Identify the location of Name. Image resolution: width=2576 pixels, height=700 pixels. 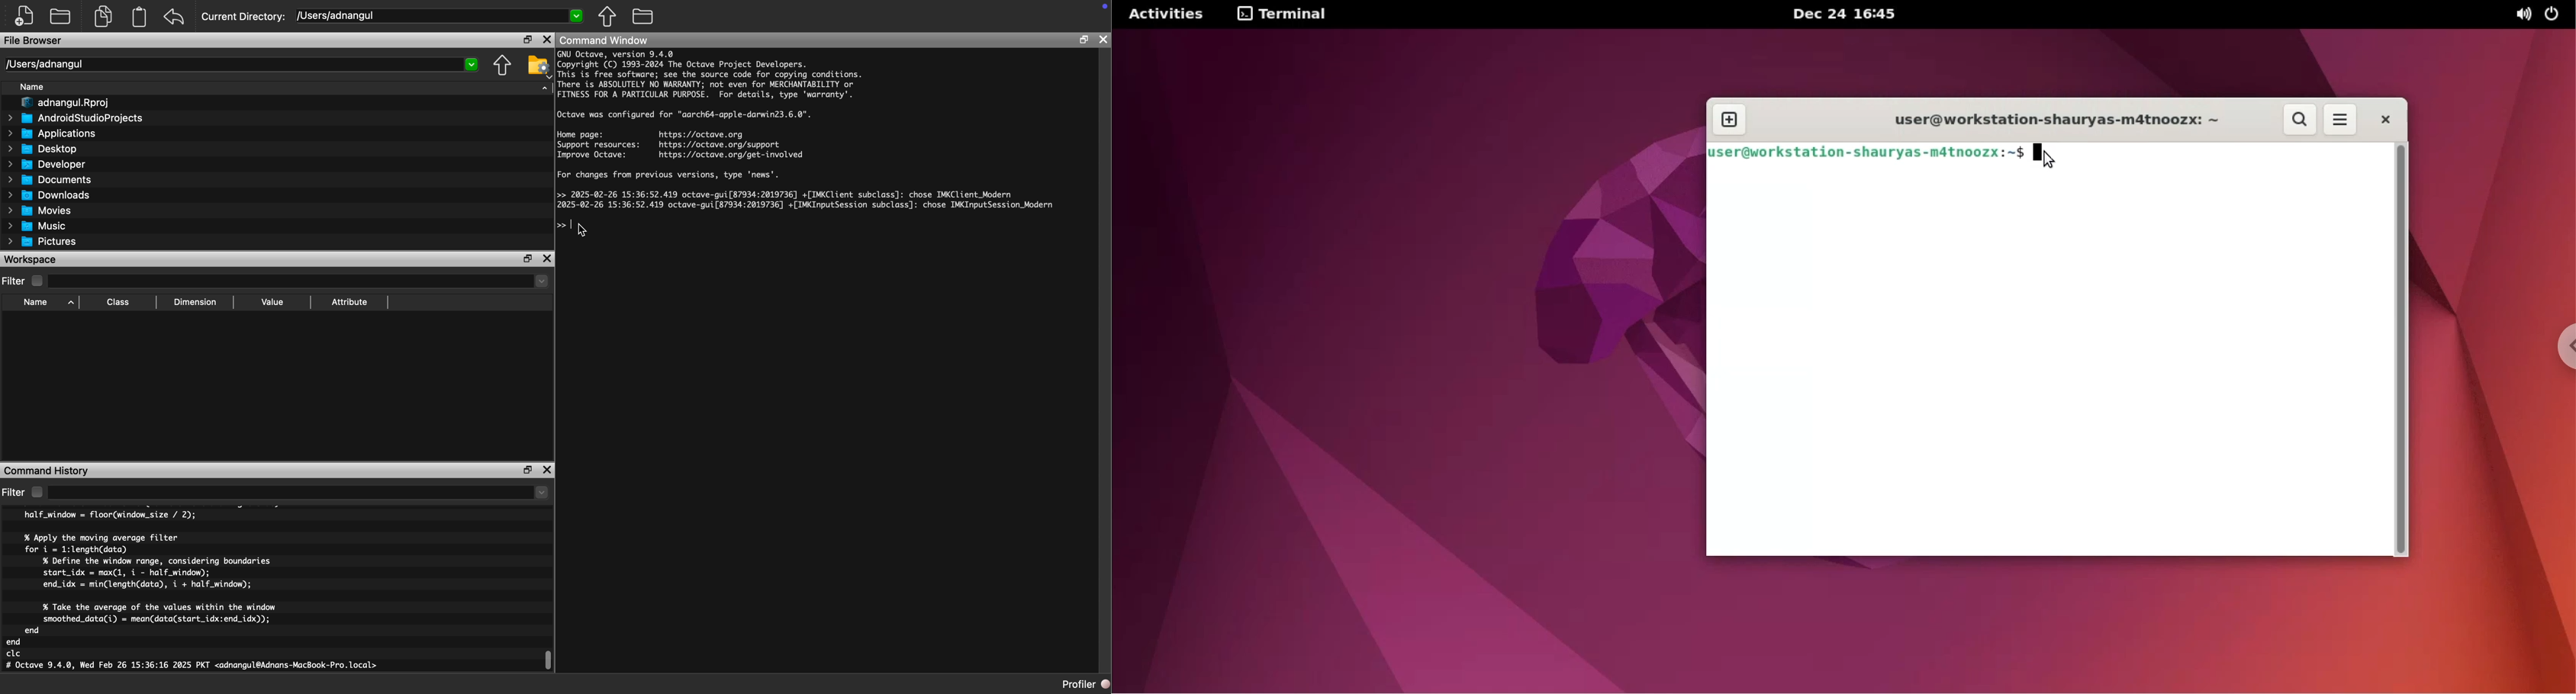
(37, 303).